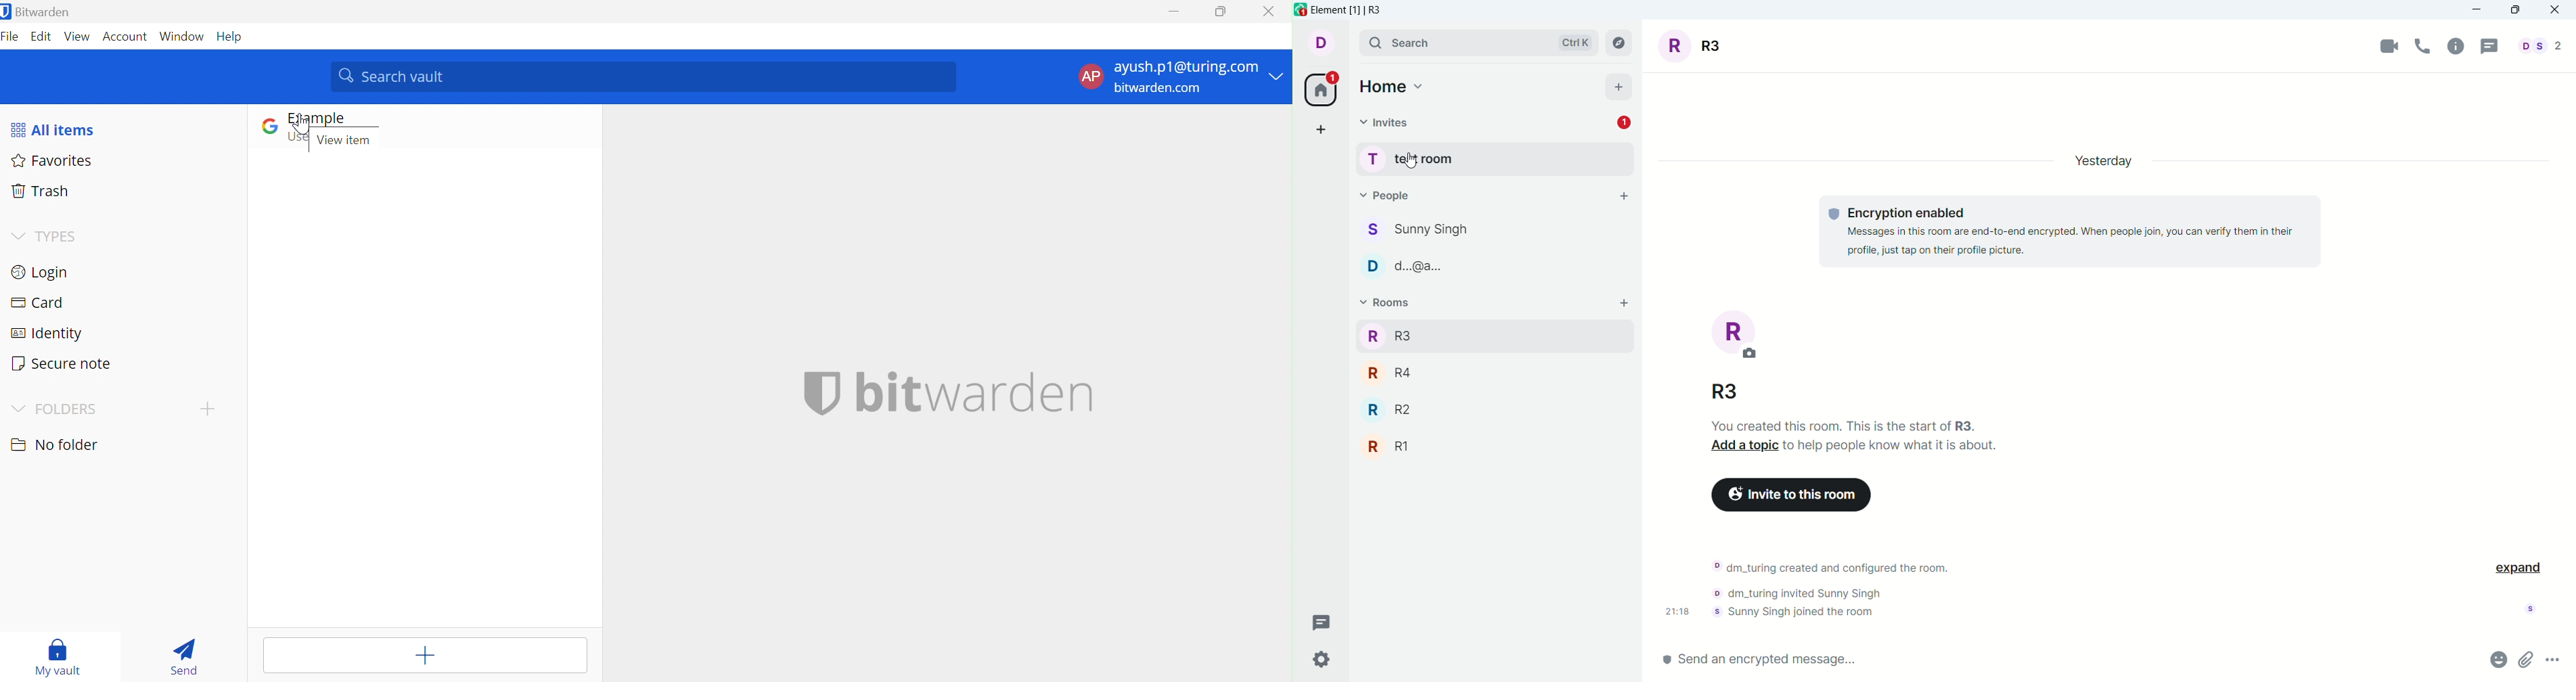 The width and height of the screenshot is (2576, 700). Describe the element at coordinates (2423, 45) in the screenshot. I see `voice call` at that location.